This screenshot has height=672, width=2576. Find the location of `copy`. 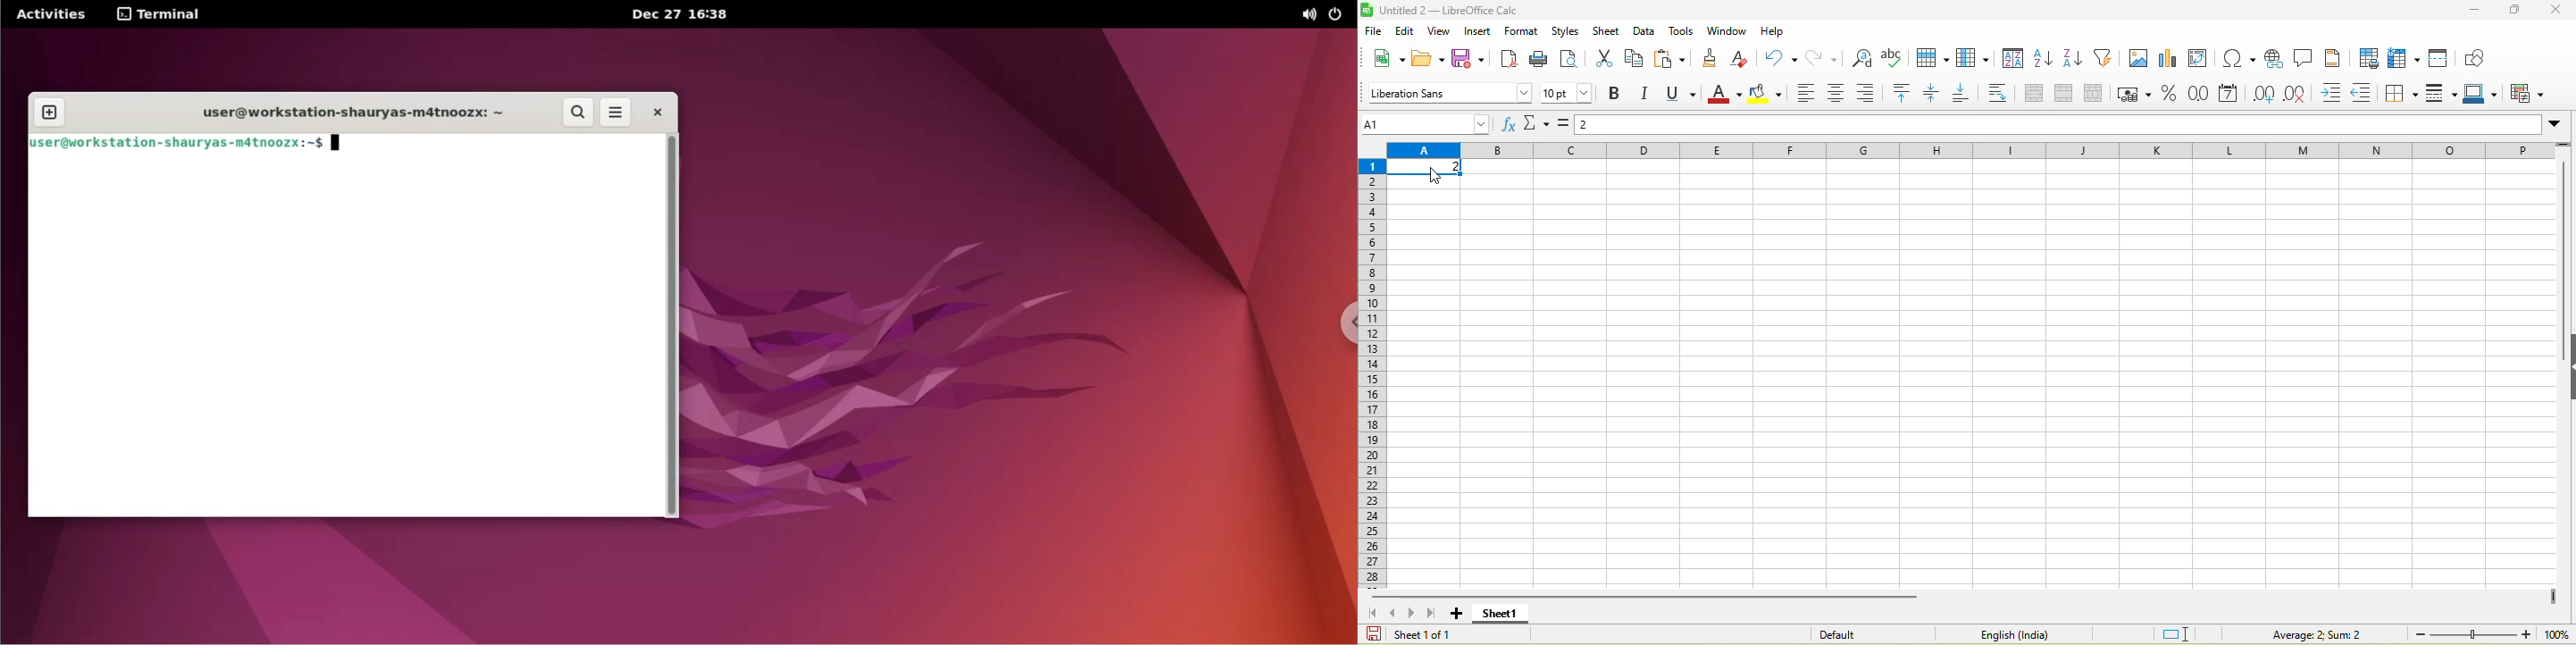

copy is located at coordinates (1636, 58).